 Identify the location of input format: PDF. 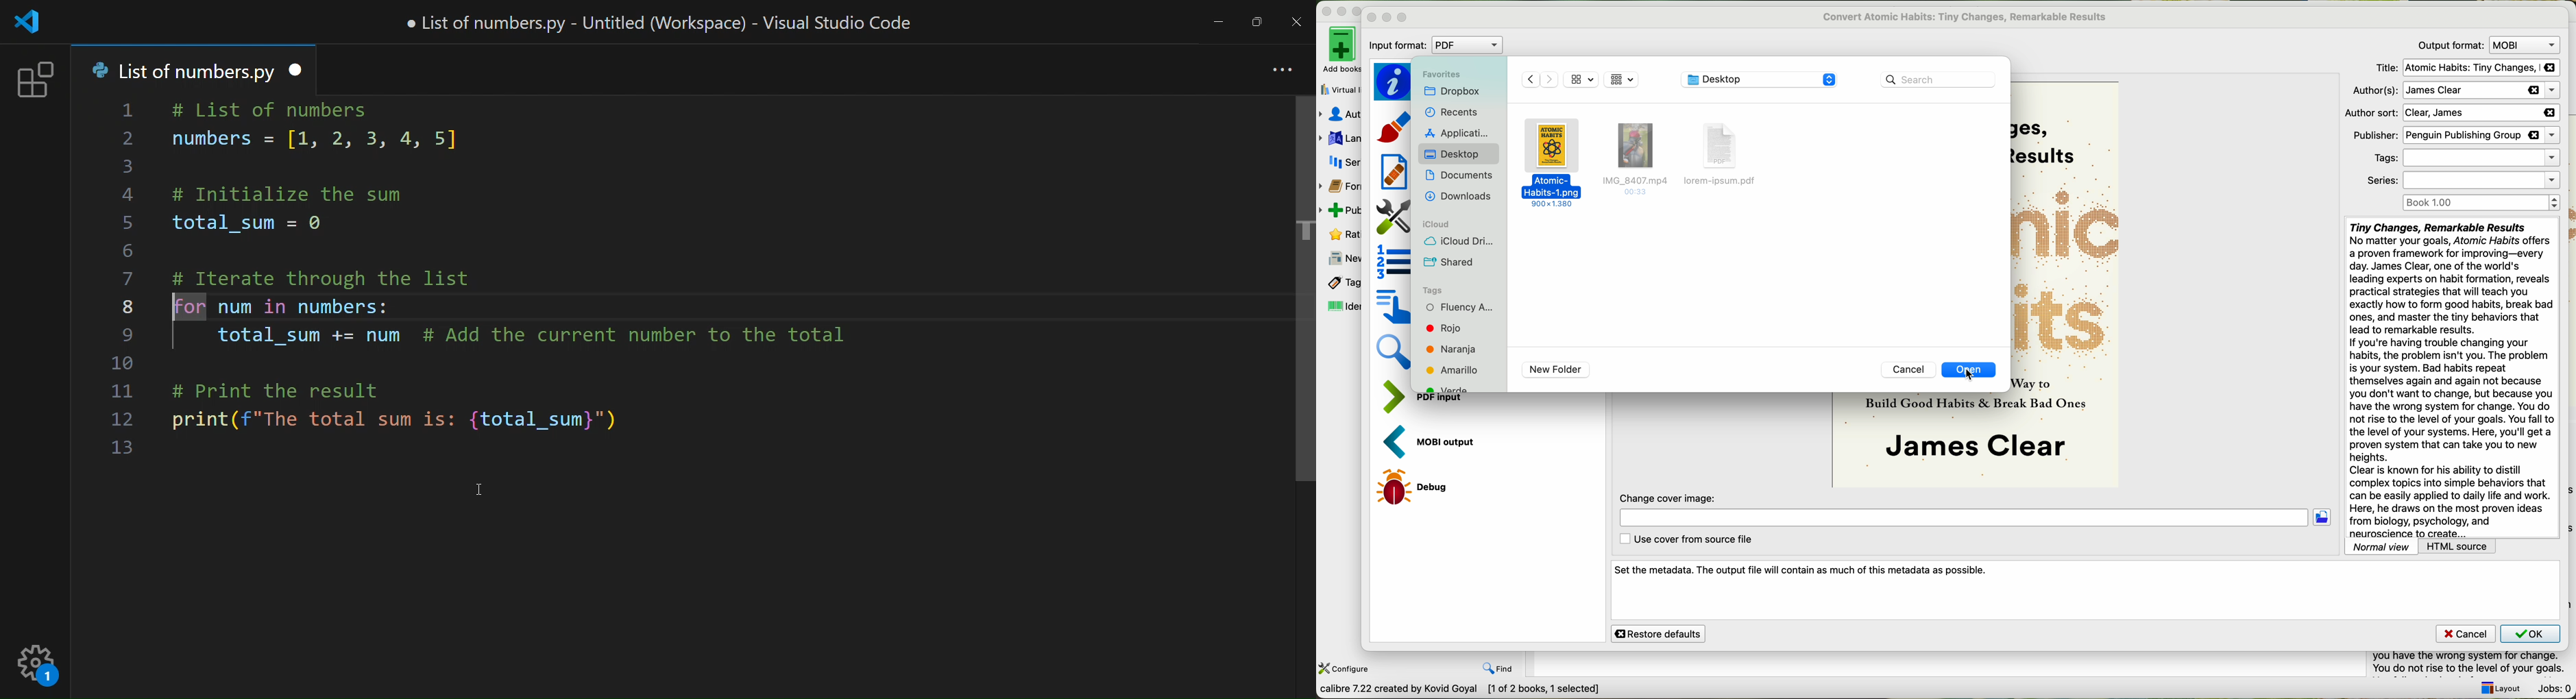
(1438, 46).